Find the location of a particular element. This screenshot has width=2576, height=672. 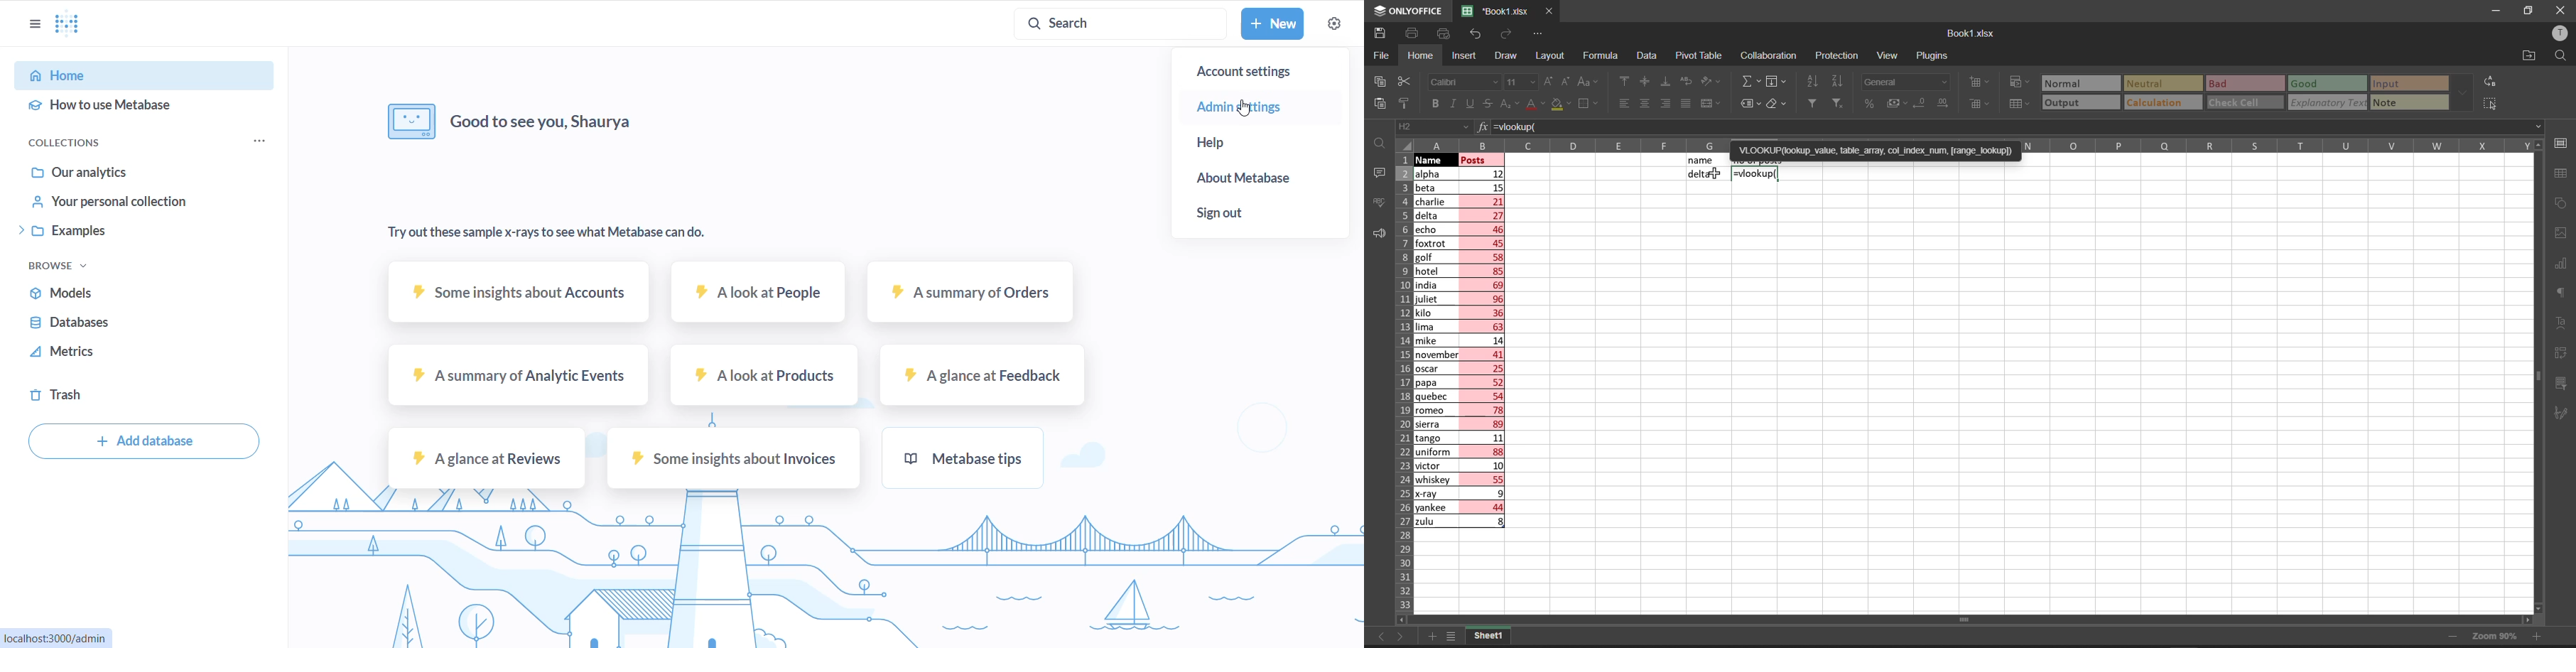

copy style is located at coordinates (1408, 102).